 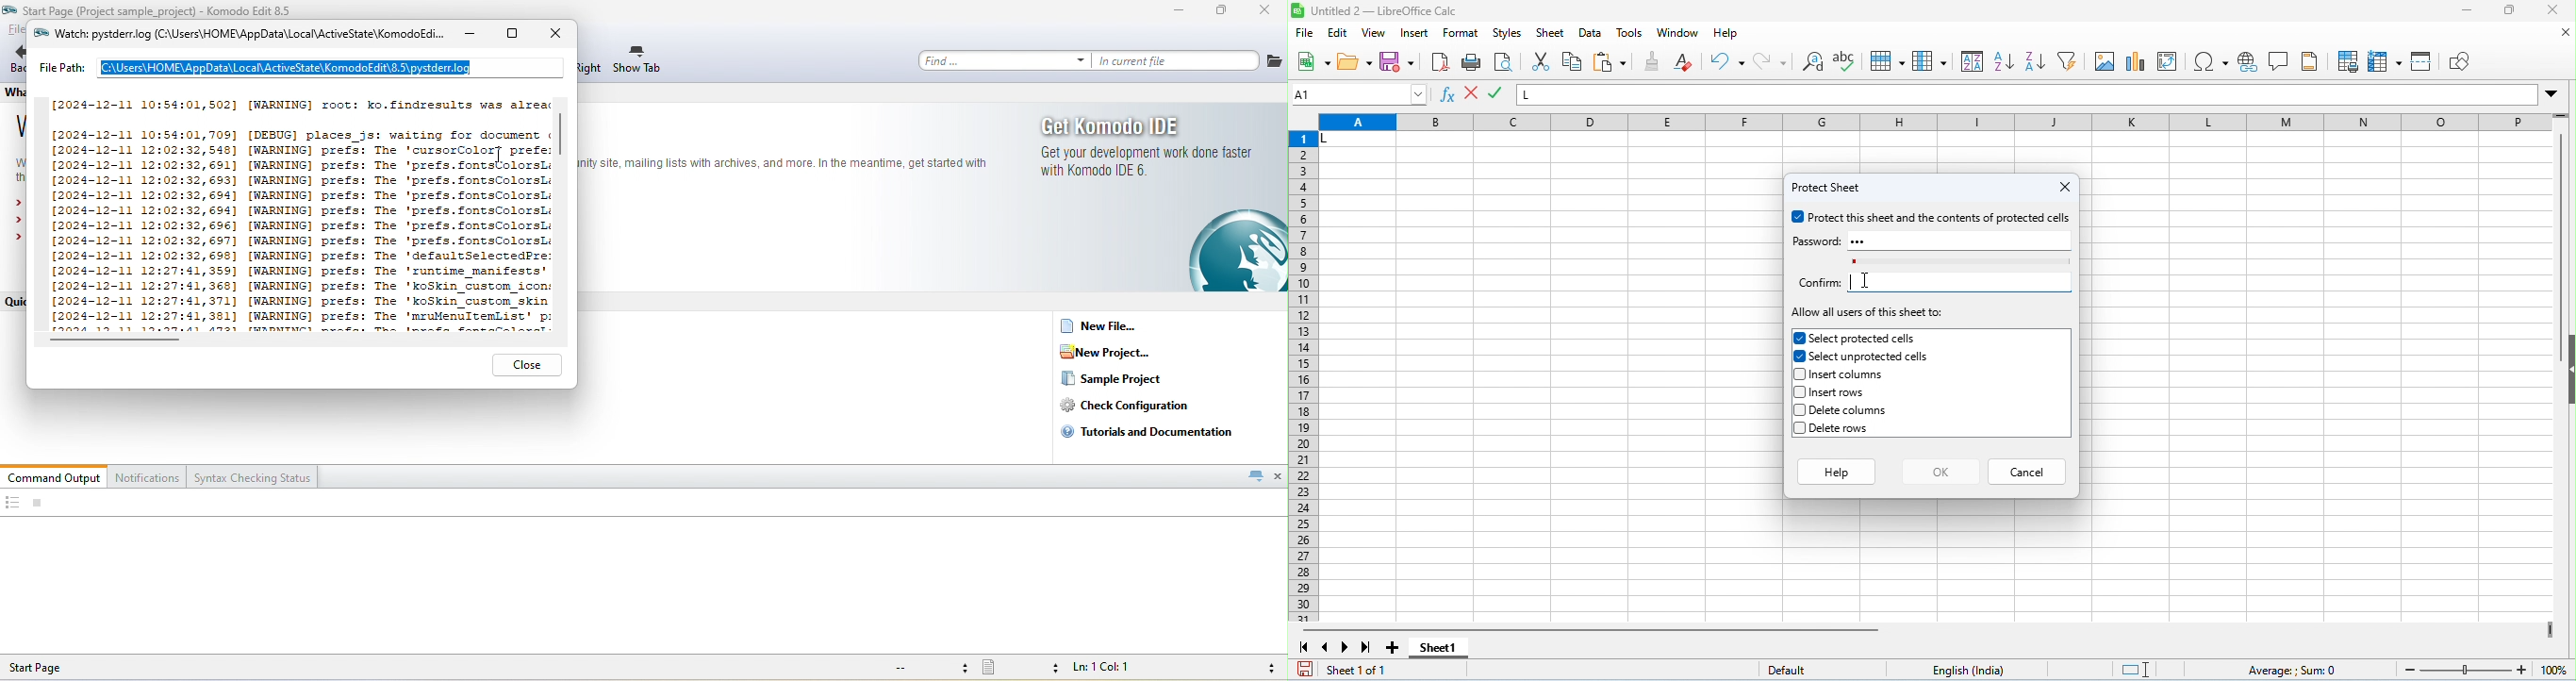 I want to click on filter, so click(x=2068, y=60).